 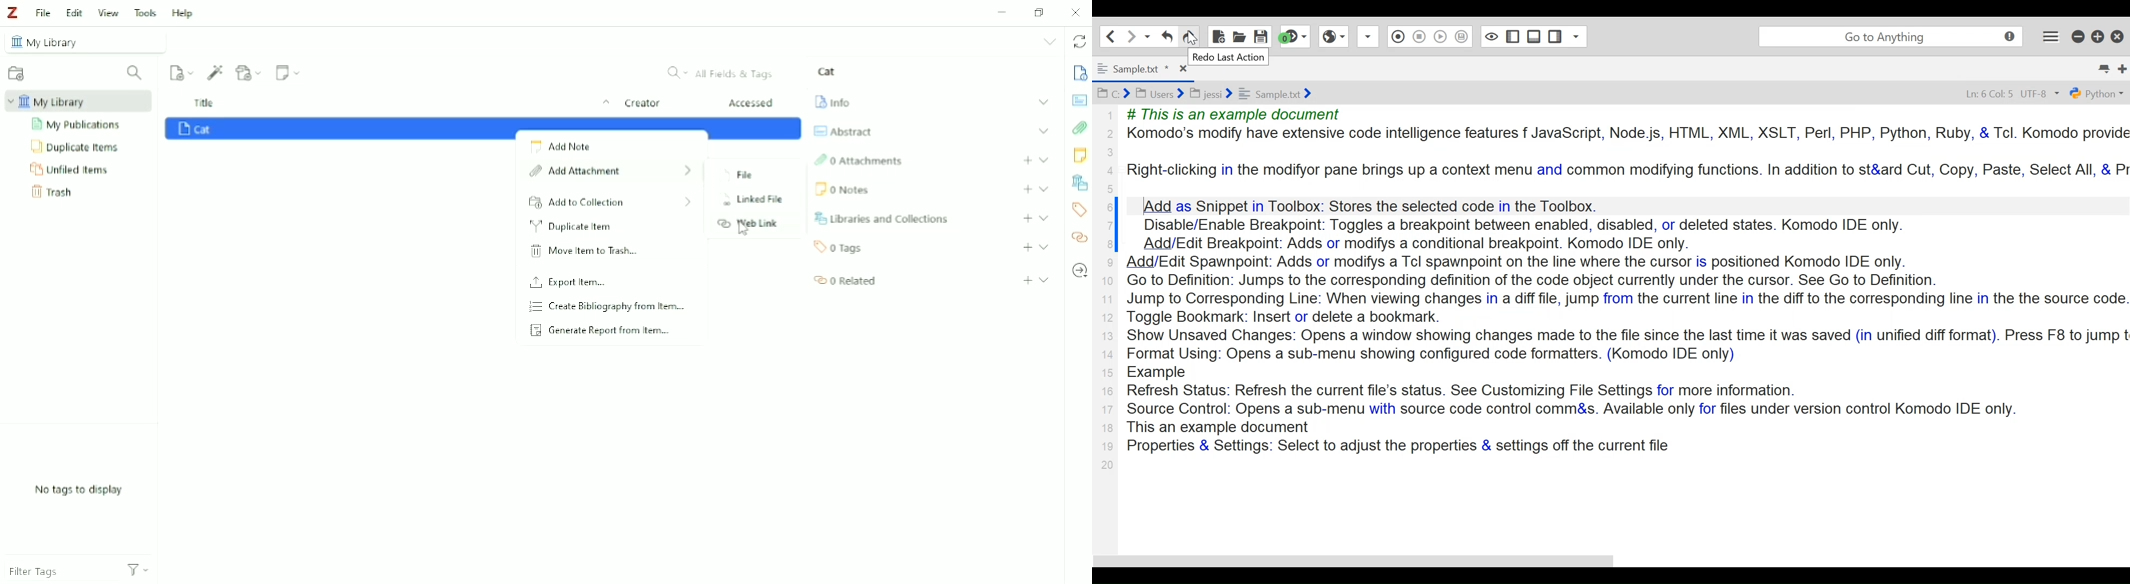 I want to click on Cat, so click(x=827, y=71).